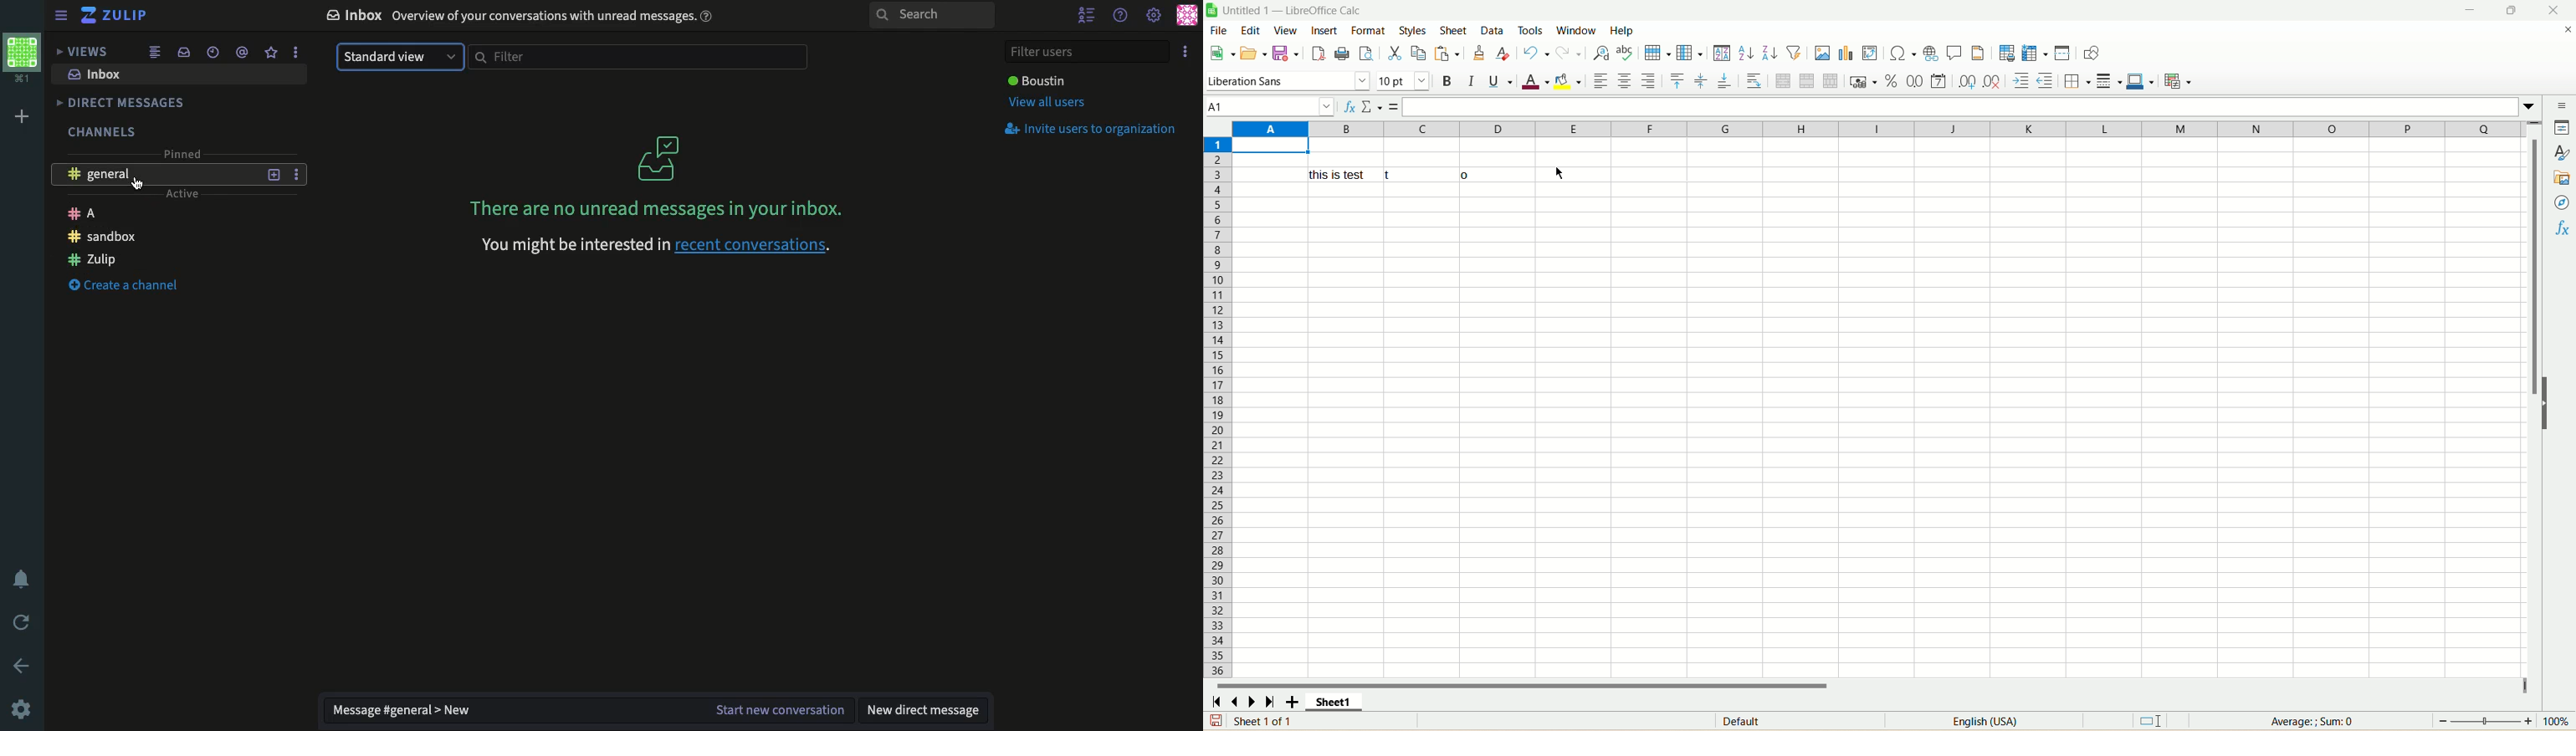  Describe the element at coordinates (1450, 82) in the screenshot. I see `bold` at that location.